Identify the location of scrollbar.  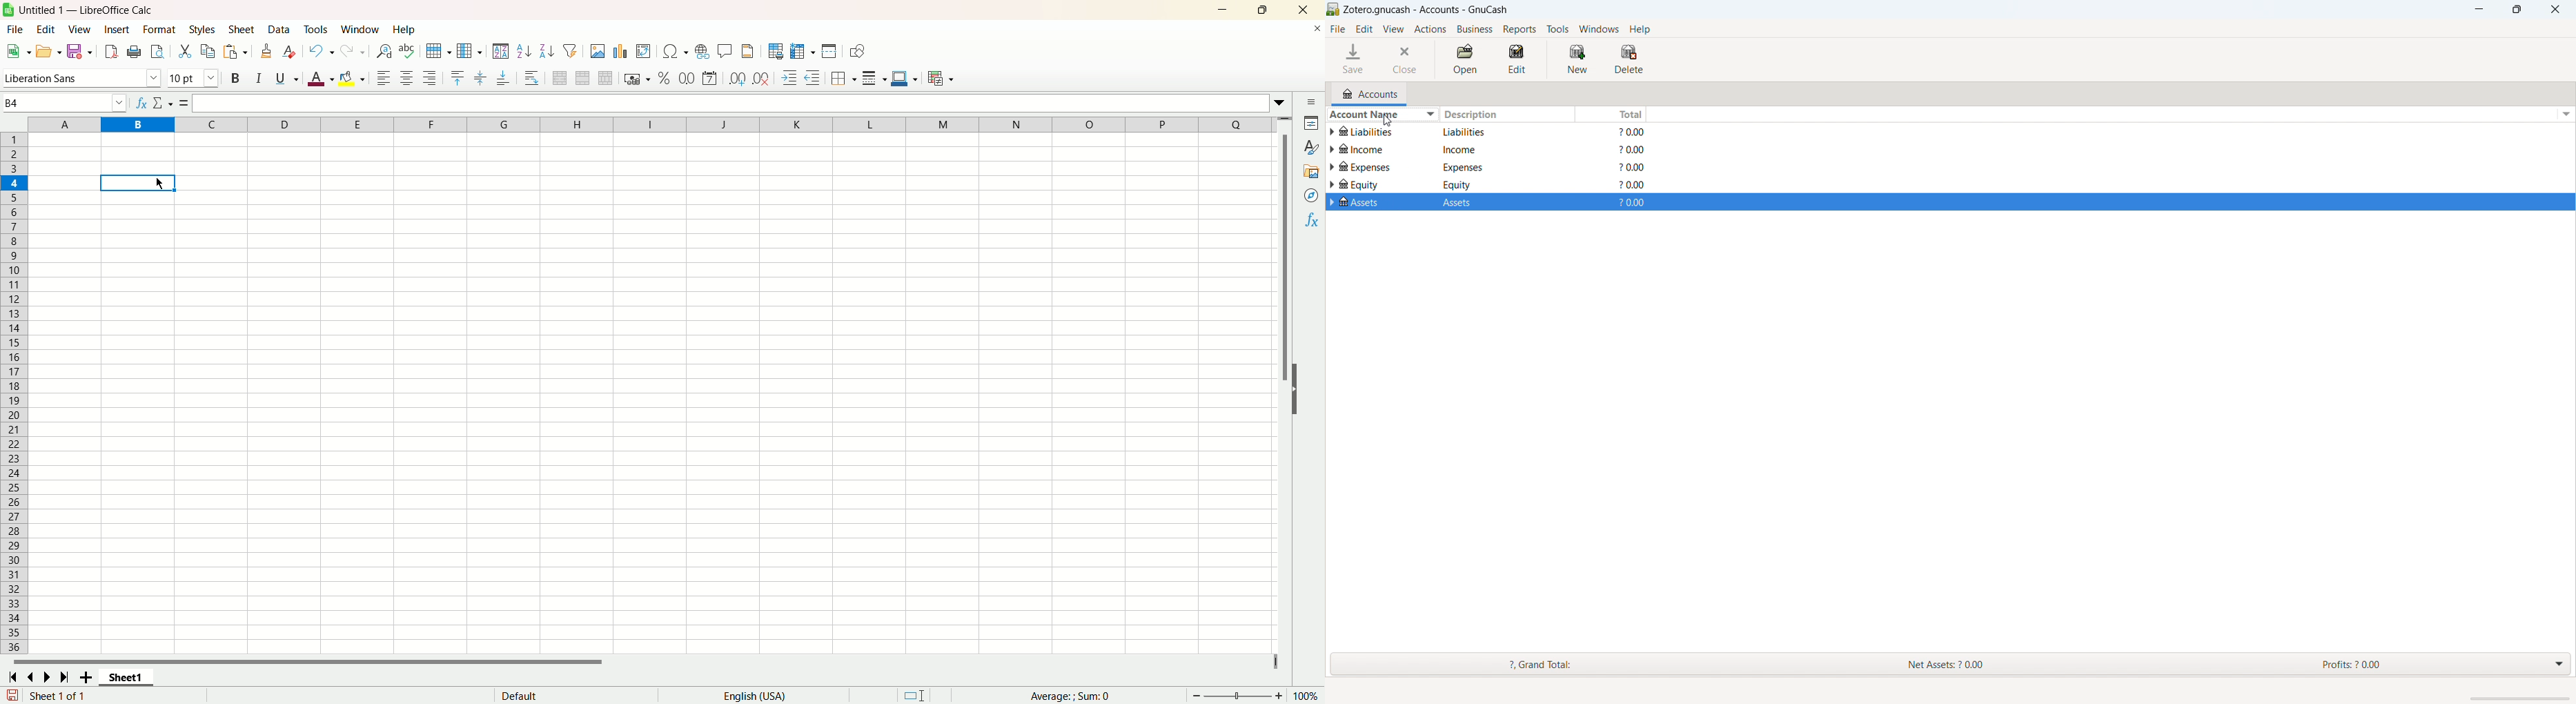
(2520, 699).